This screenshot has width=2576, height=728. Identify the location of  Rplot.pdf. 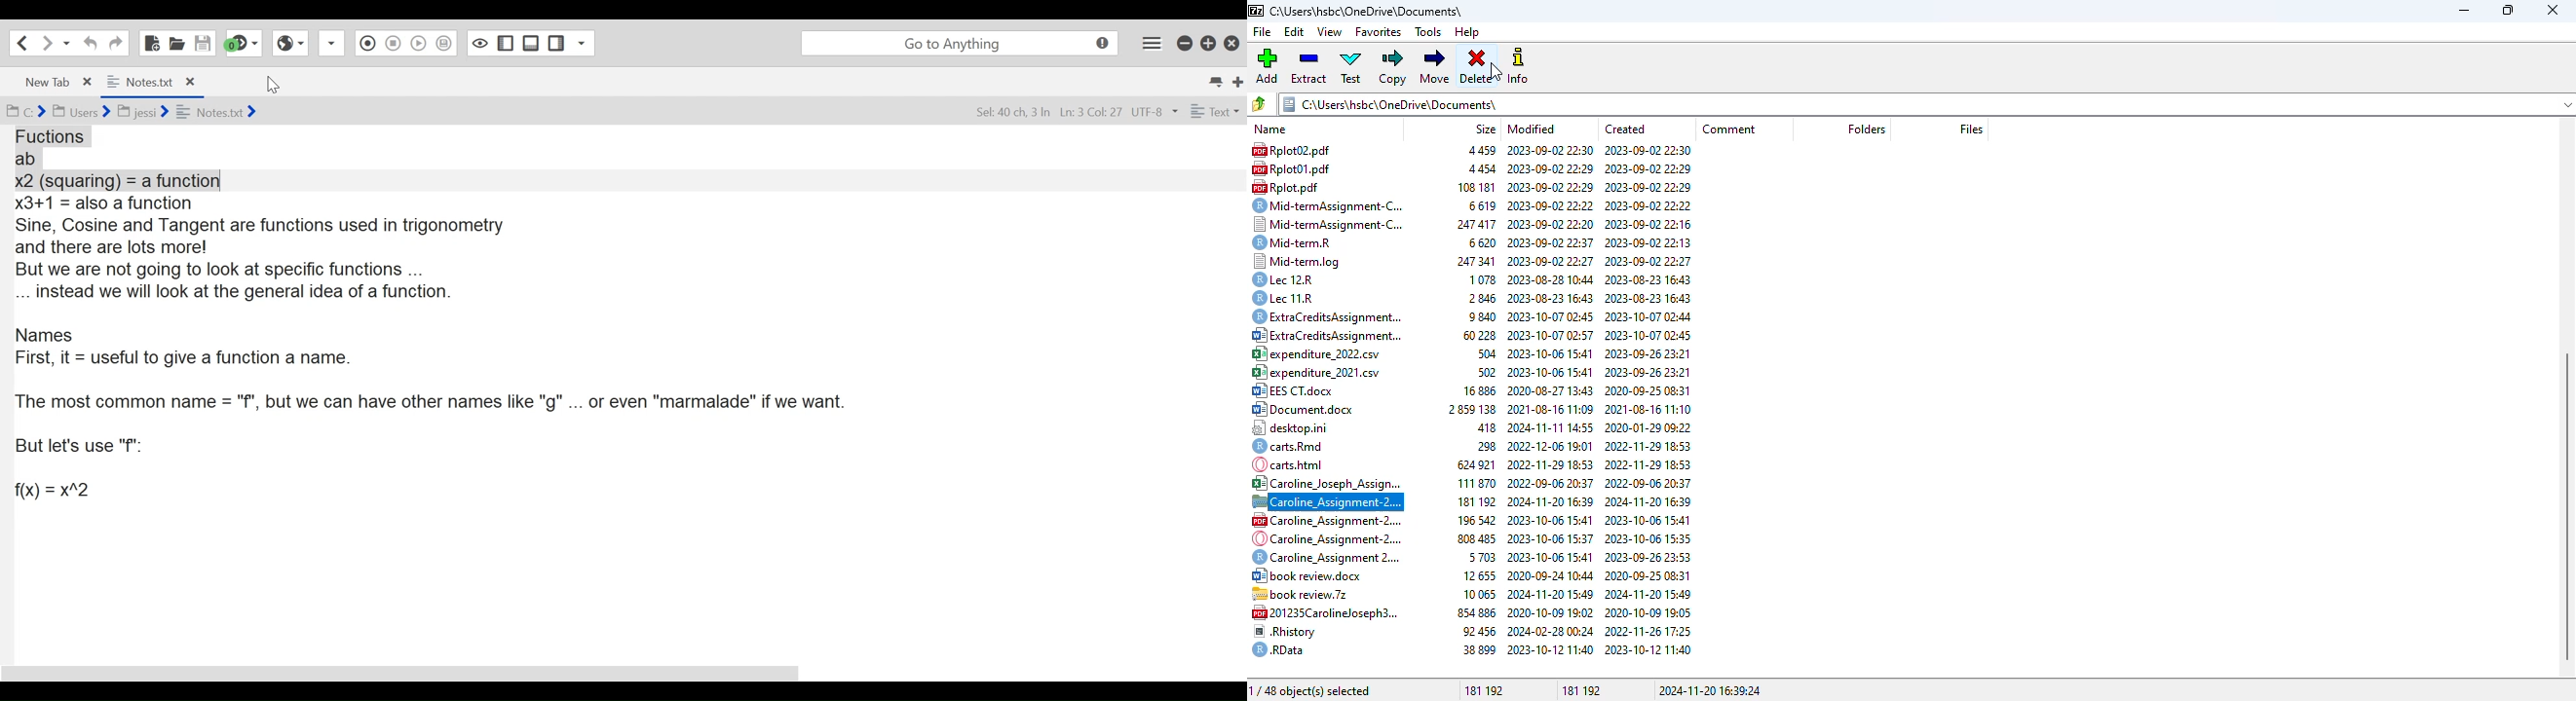
(1289, 186).